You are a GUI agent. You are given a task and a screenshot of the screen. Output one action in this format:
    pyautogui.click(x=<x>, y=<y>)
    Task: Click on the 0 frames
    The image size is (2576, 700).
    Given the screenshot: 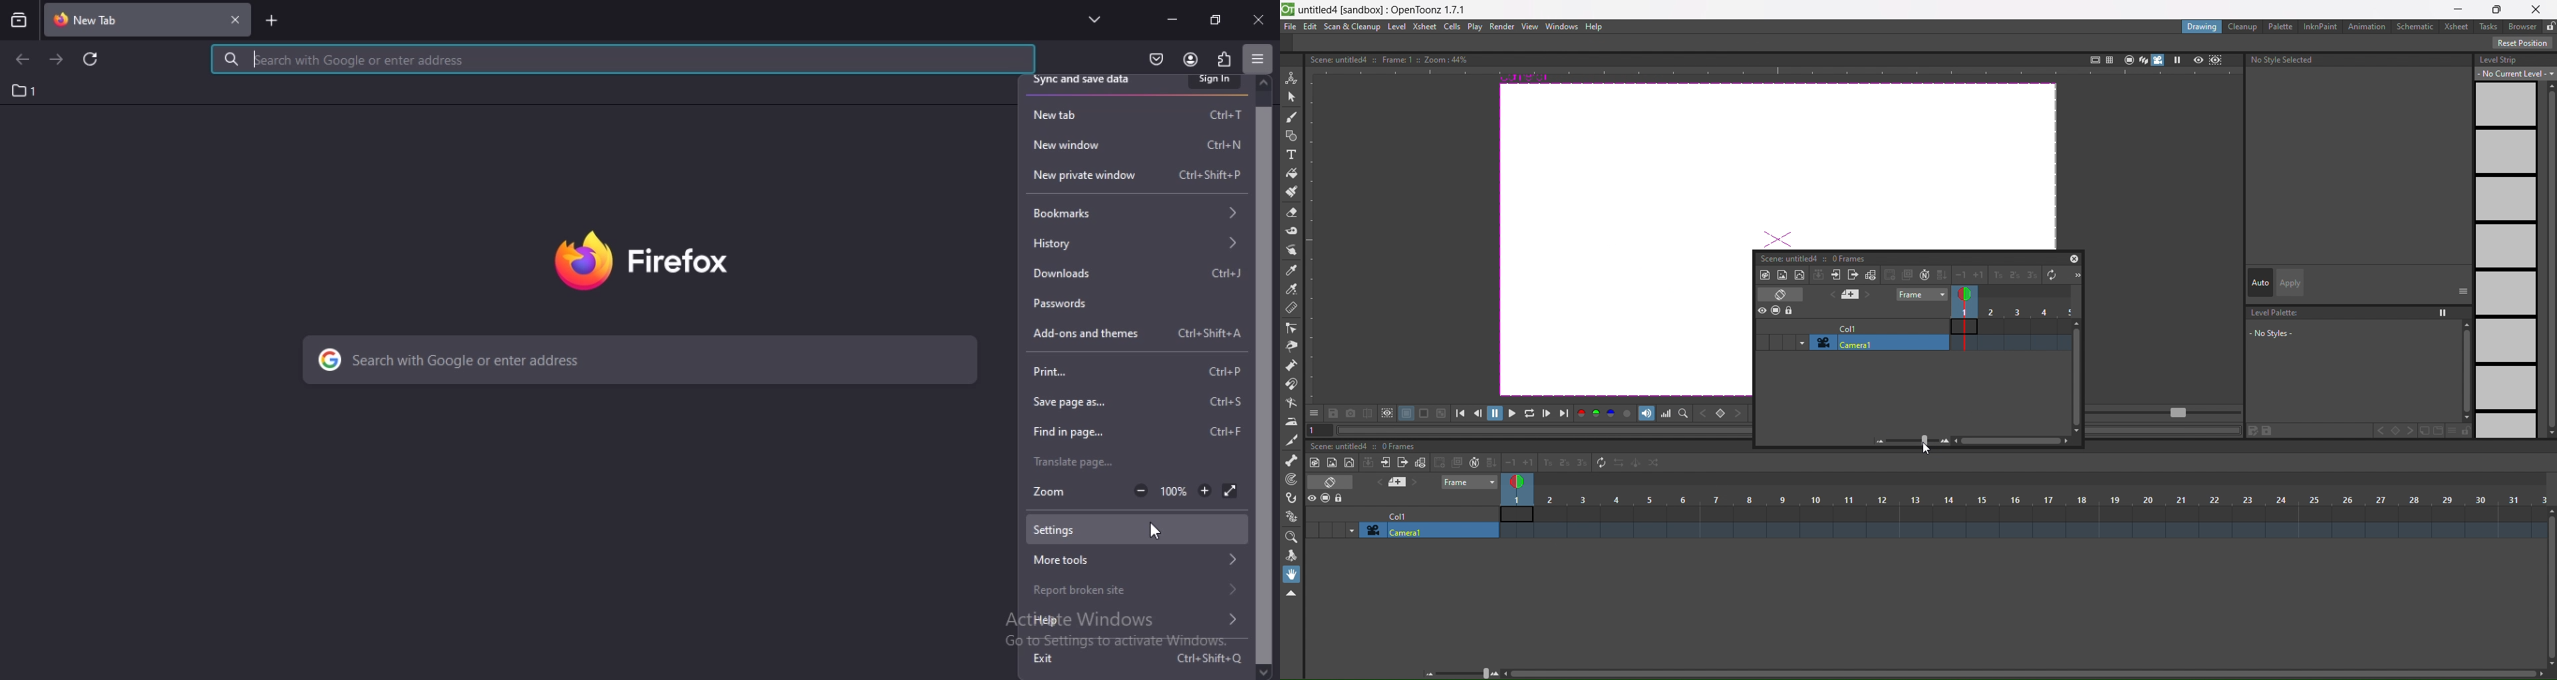 What is the action you would take?
    pyautogui.click(x=1402, y=447)
    